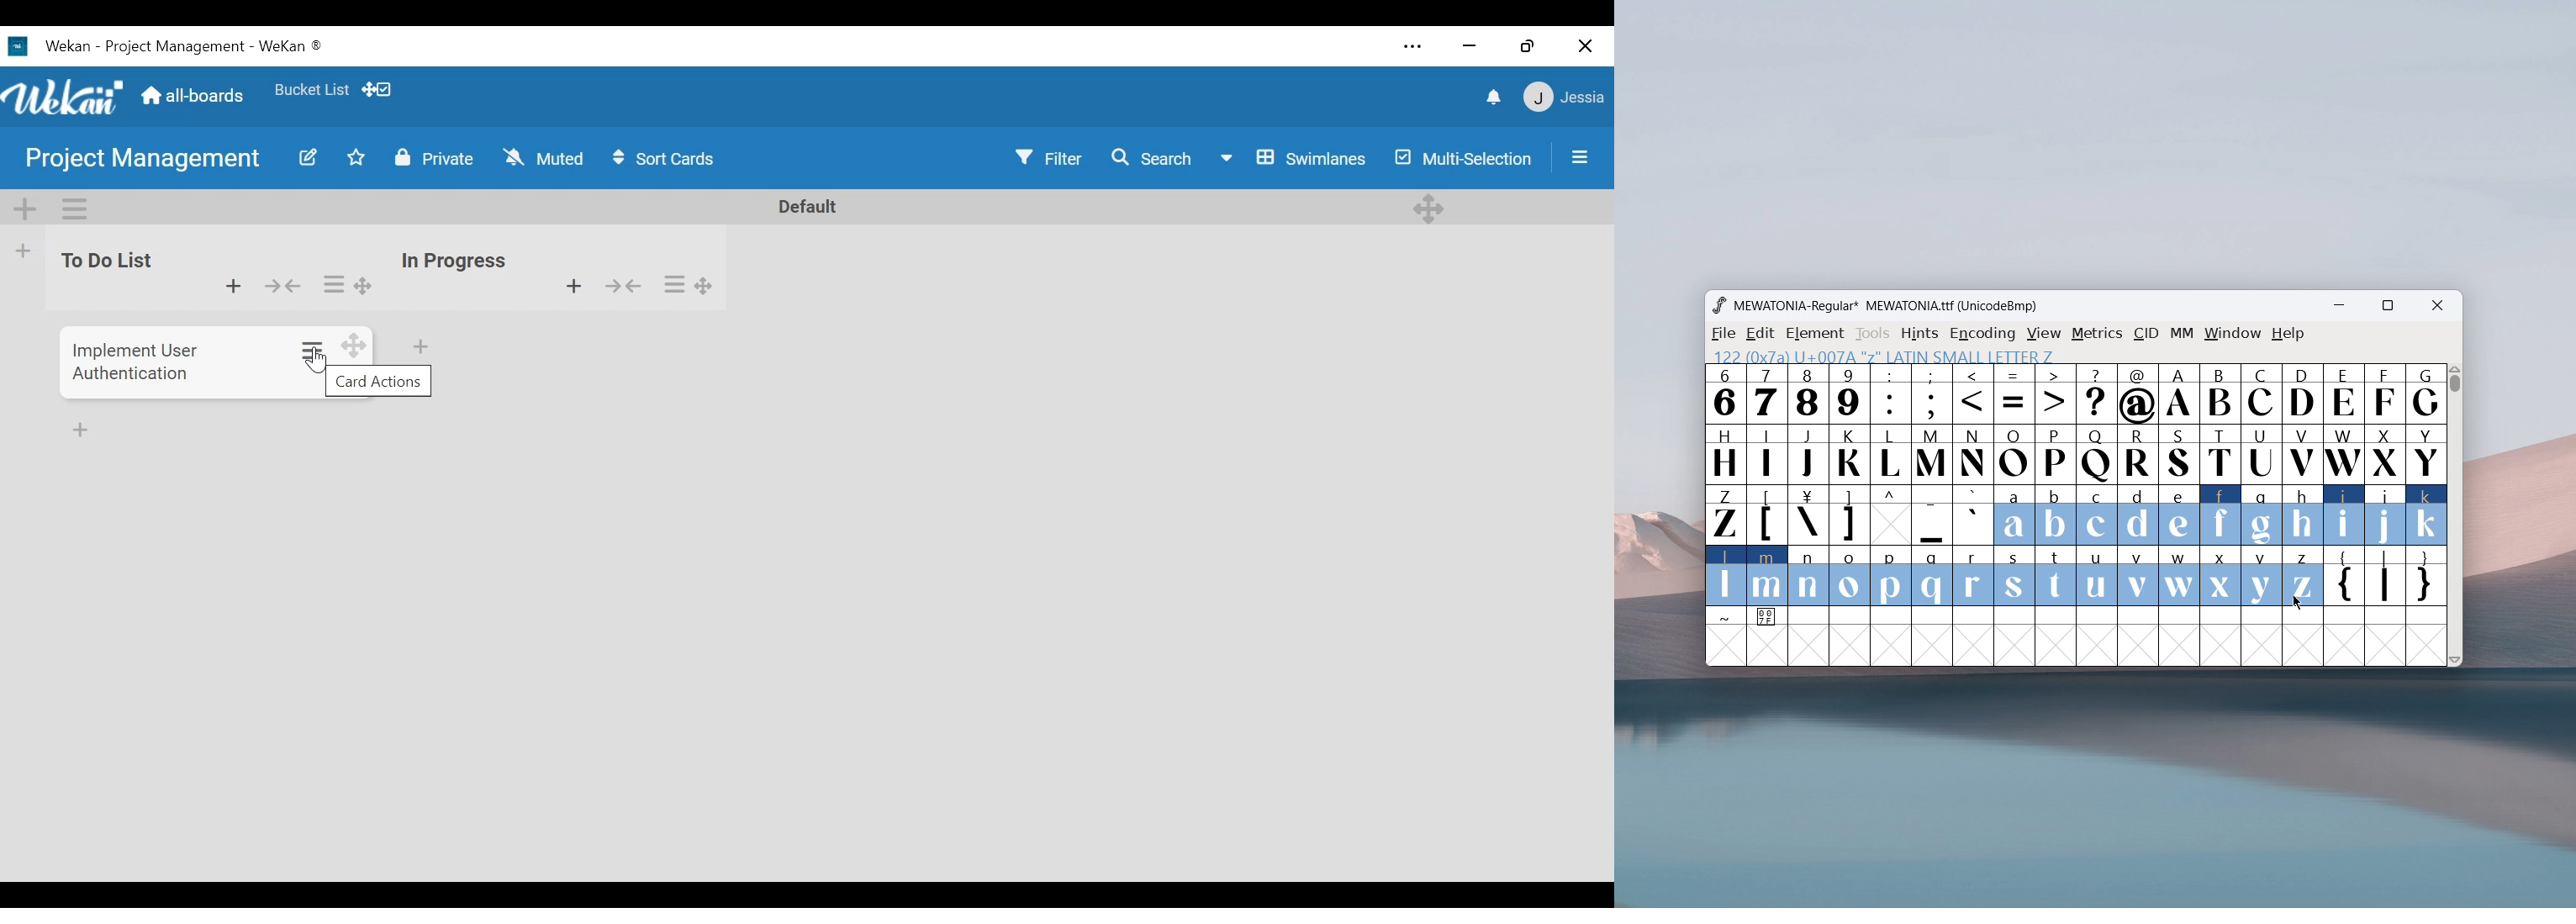 This screenshot has height=924, width=2576. I want to click on desktop drag handles, so click(352, 345).